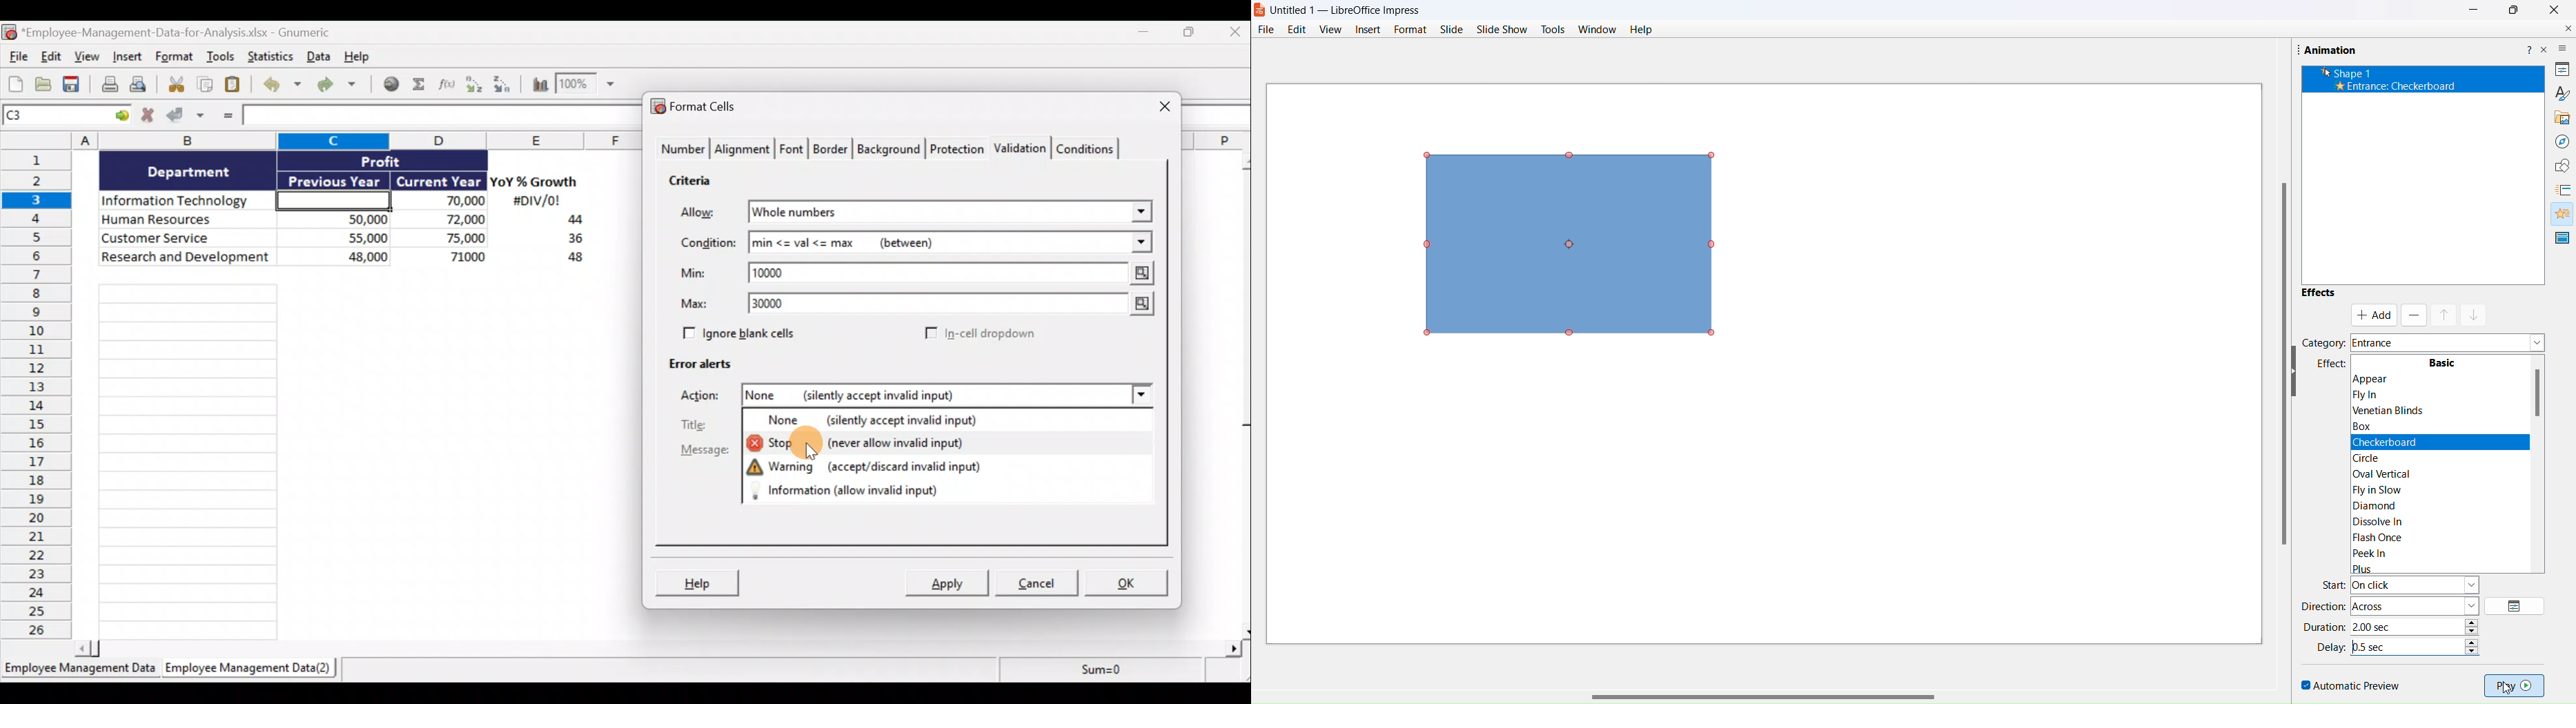 Image resolution: width=2576 pixels, height=728 pixels. Describe the element at coordinates (184, 220) in the screenshot. I see `Human Resources` at that location.